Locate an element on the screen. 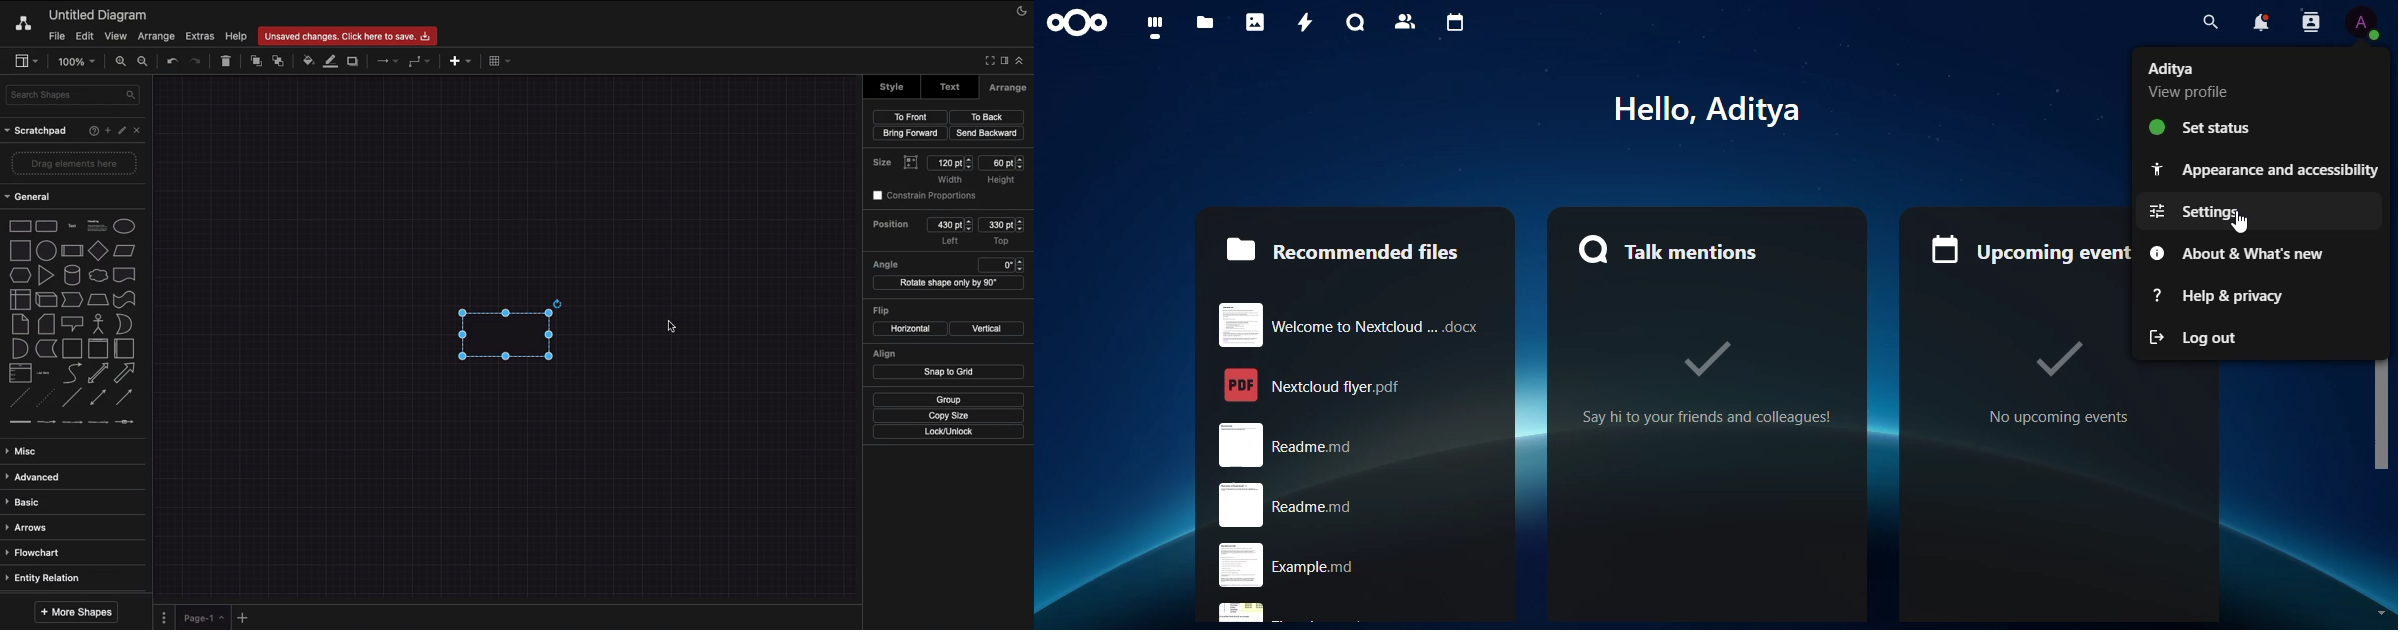 Image resolution: width=2408 pixels, height=644 pixels. Welcome to next cloud is located at coordinates (1351, 321).